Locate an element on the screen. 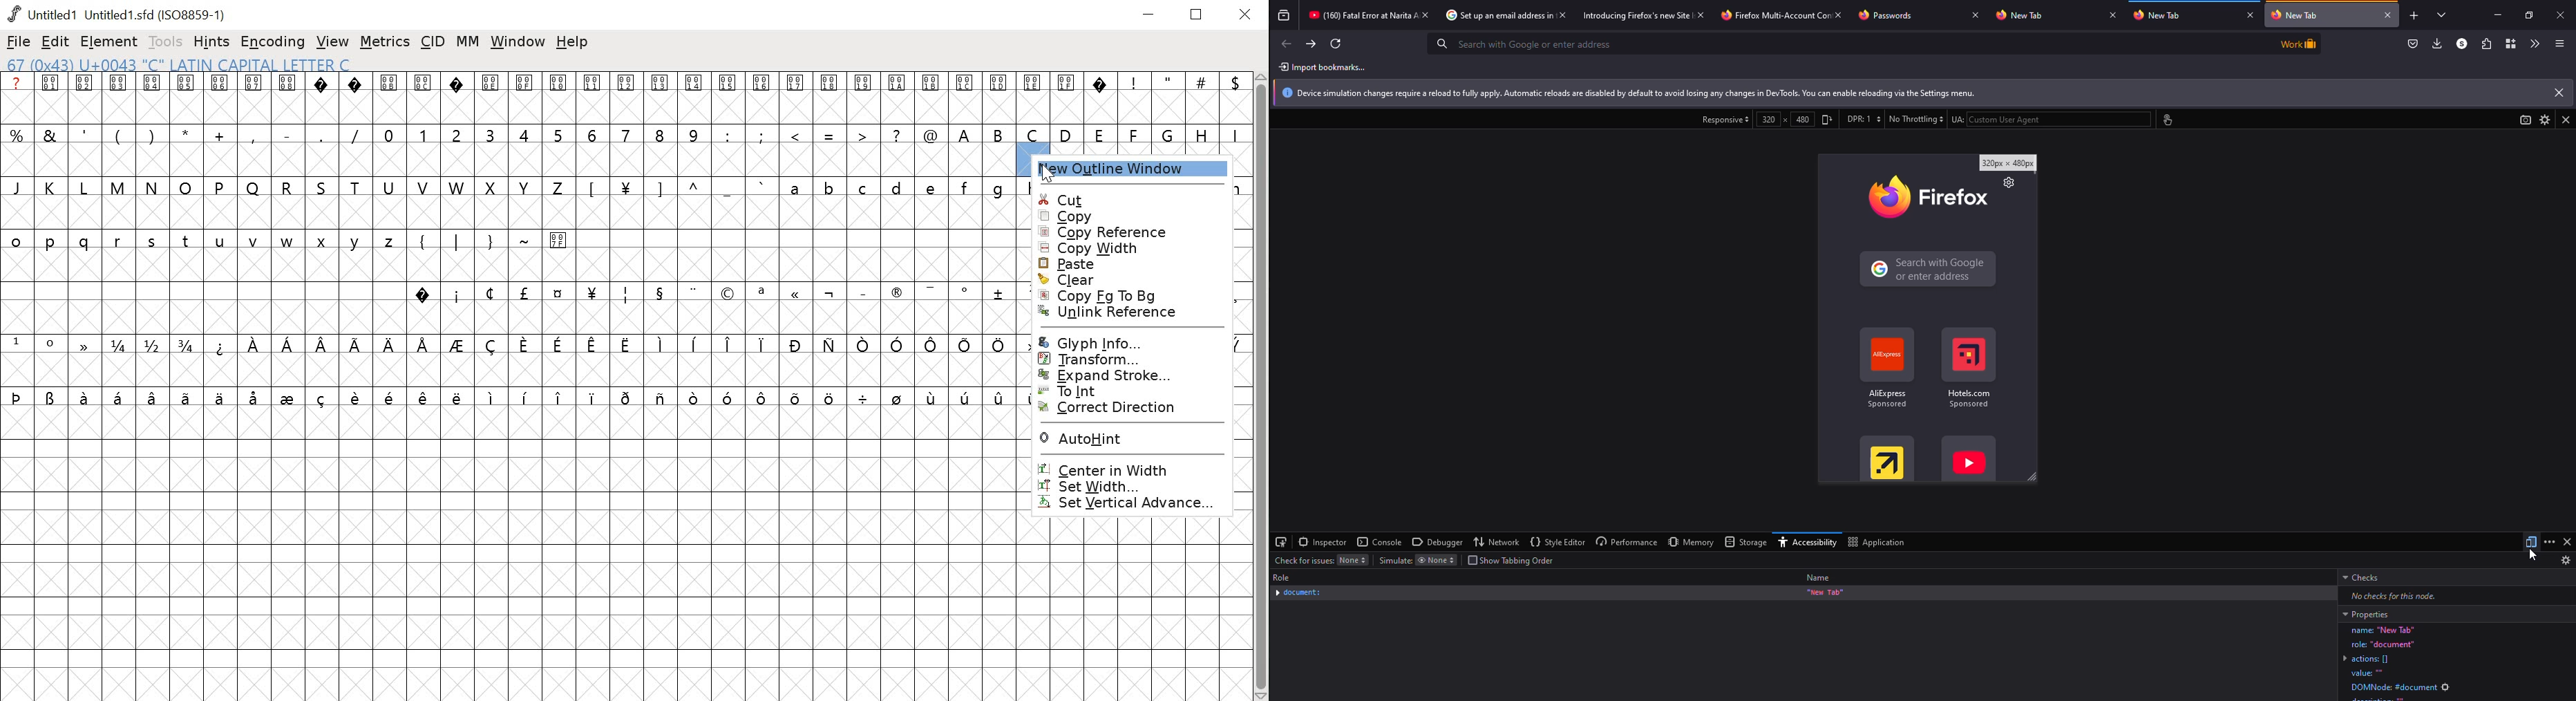 The width and height of the screenshot is (2576, 728). view is located at coordinates (2523, 120).